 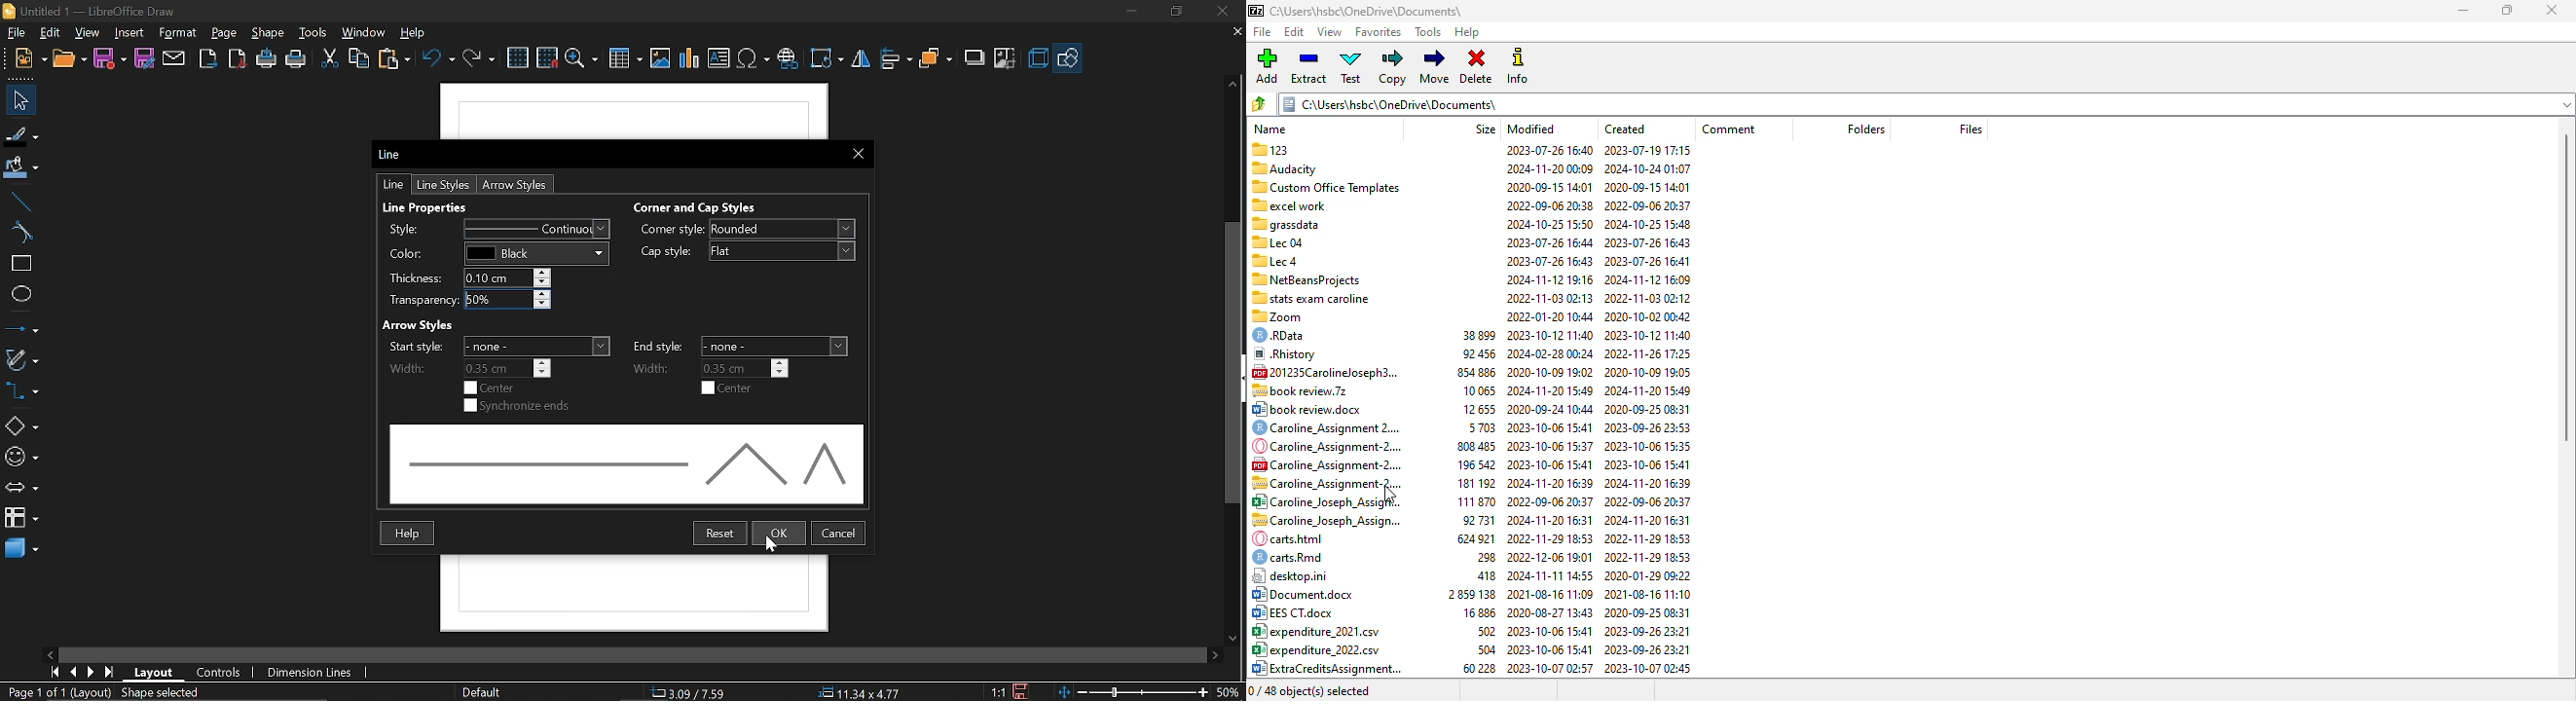 What do you see at coordinates (2505, 10) in the screenshot?
I see `maximize` at bounding box center [2505, 10].